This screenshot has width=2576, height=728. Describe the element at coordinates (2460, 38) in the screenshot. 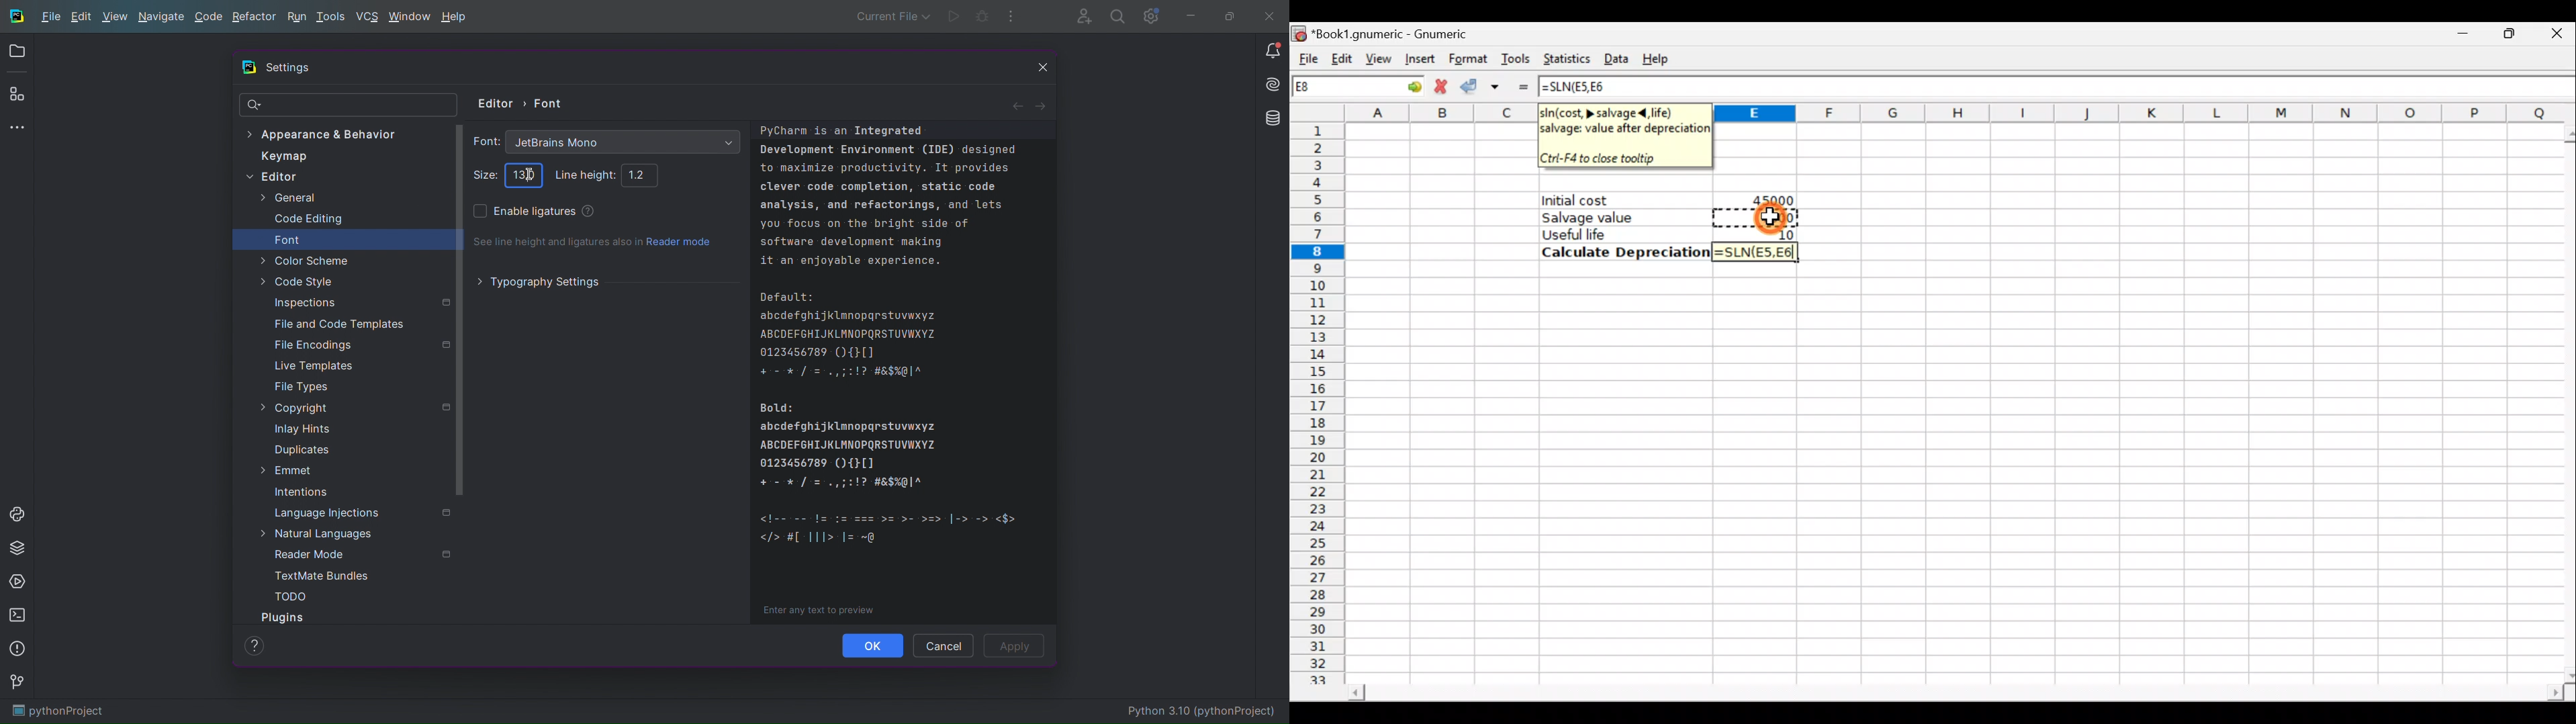

I see `Minimize` at that location.